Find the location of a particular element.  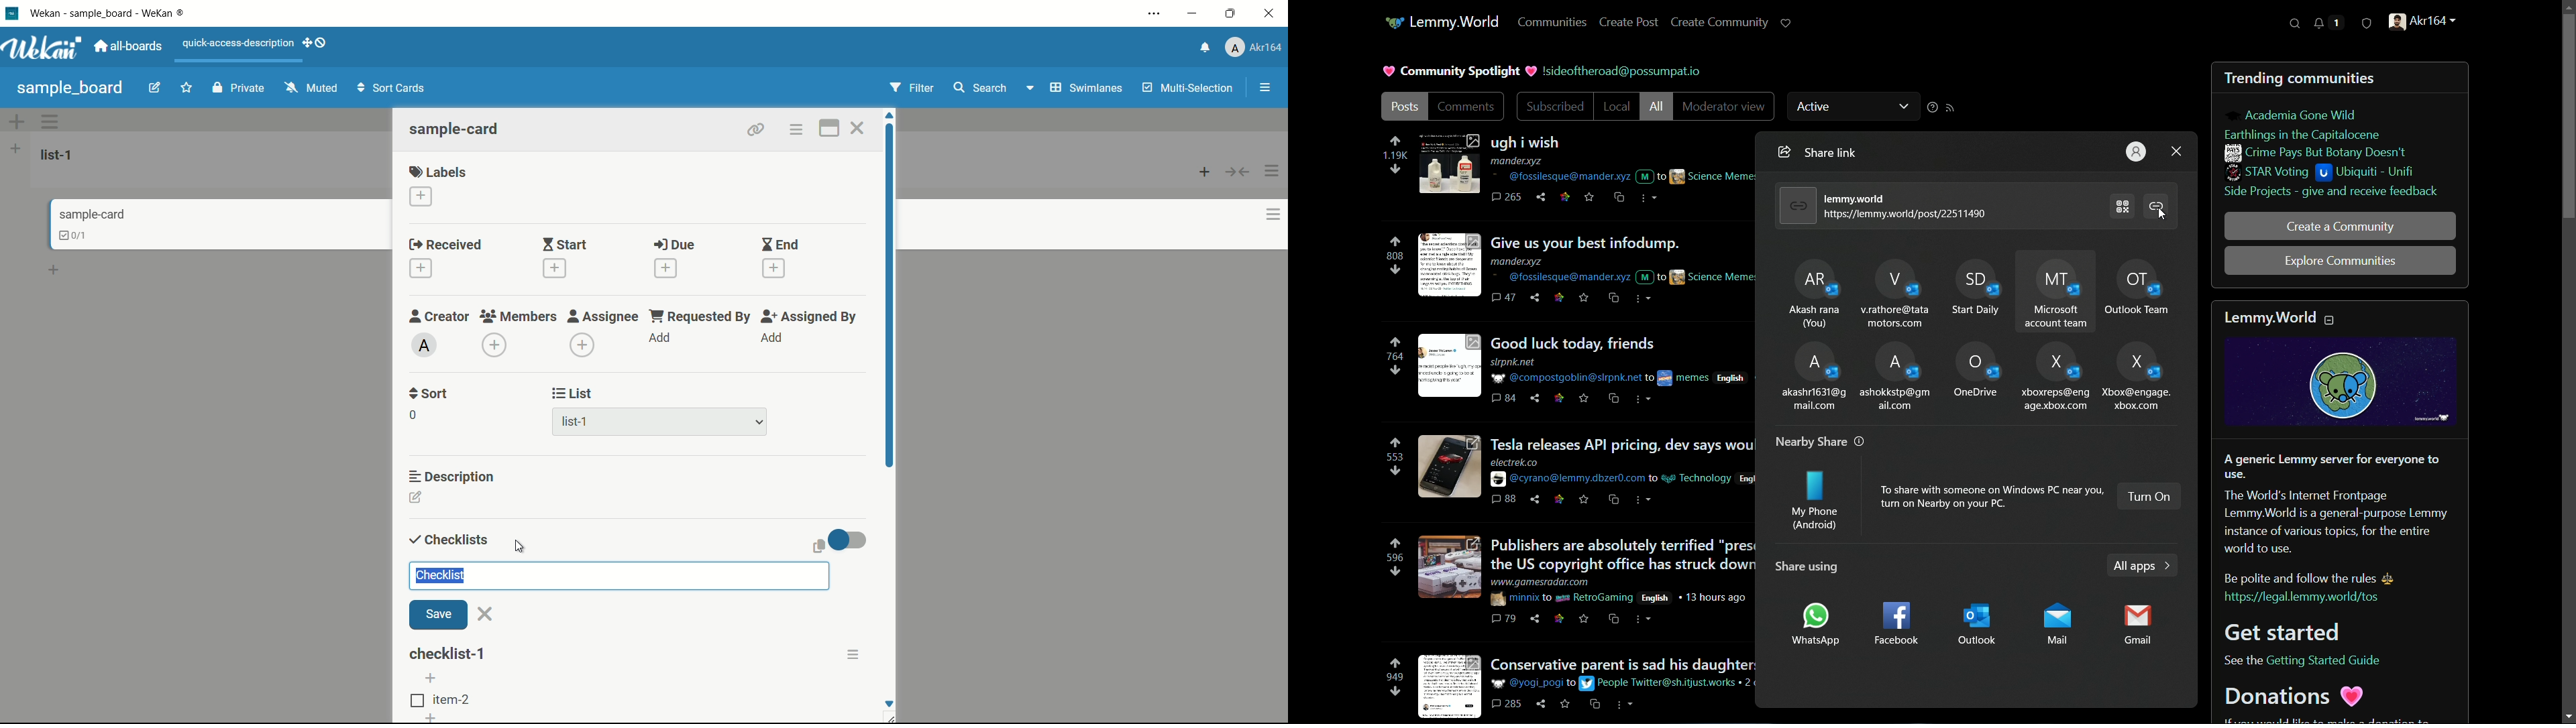

Publishers are absolutely terrified "pres is located at coordinates (1623, 545).